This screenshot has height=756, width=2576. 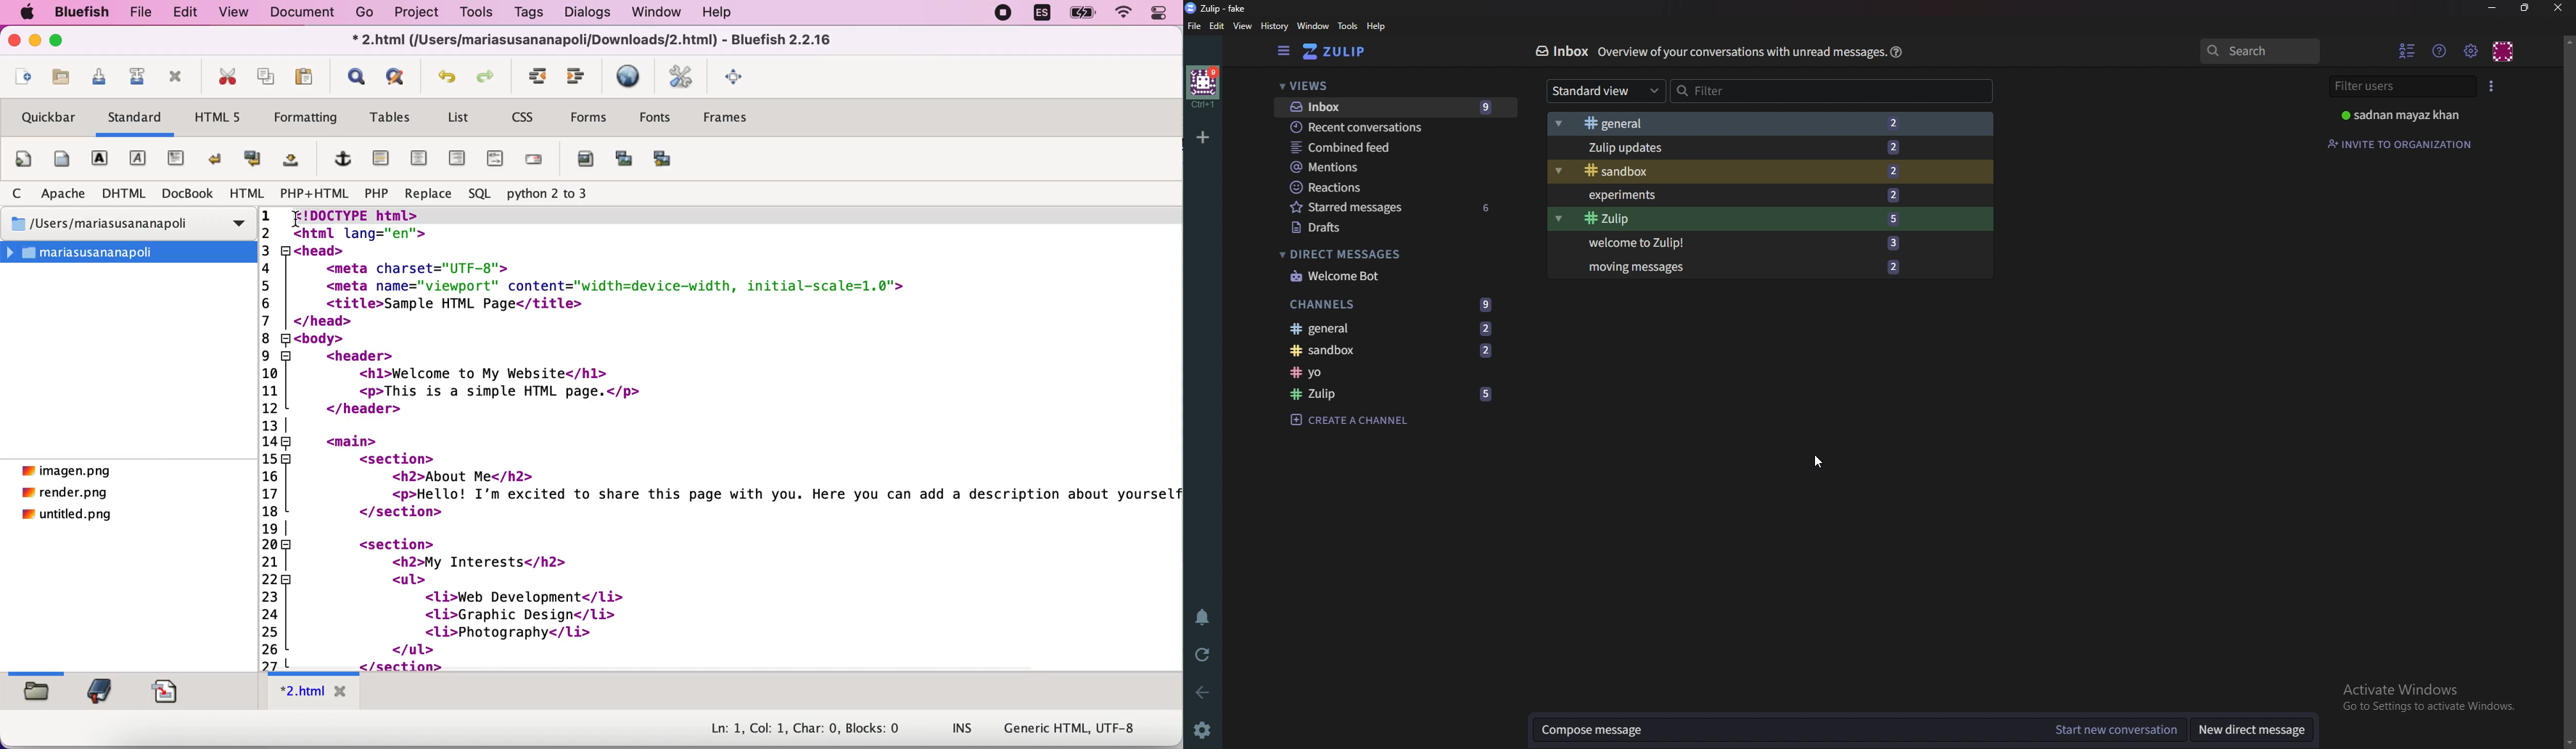 I want to click on break and clear, so click(x=251, y=161).